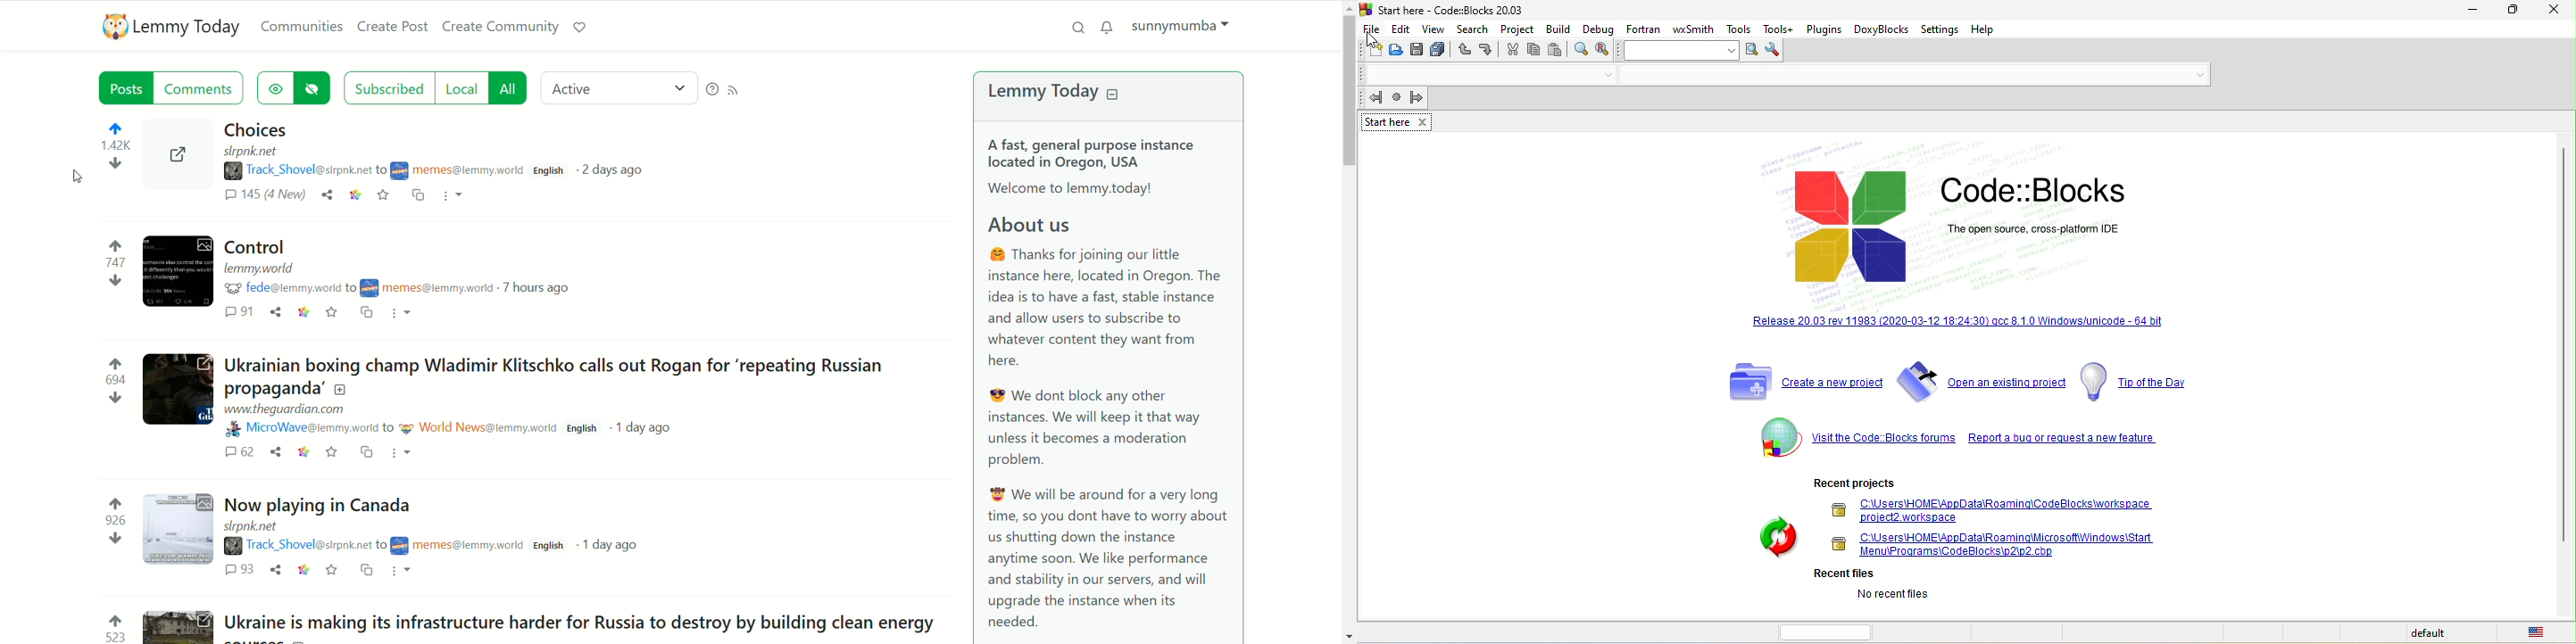  I want to click on find, so click(1582, 52).